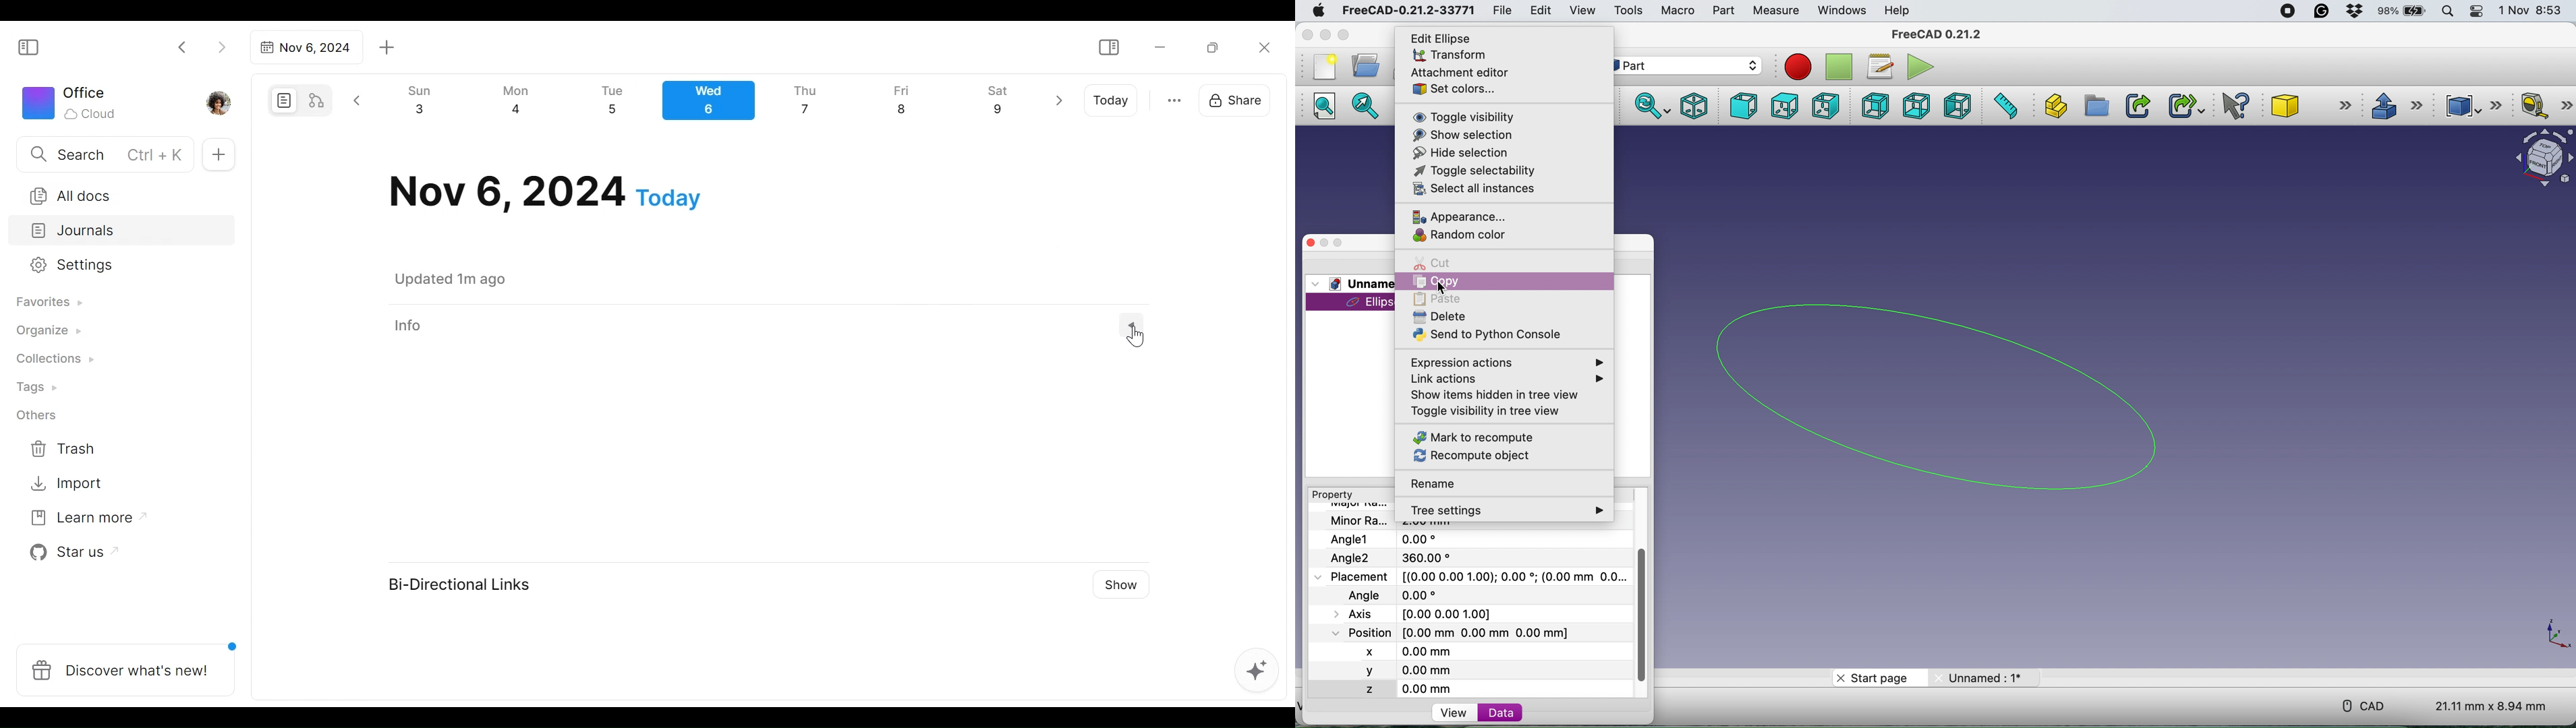 This screenshot has width=2576, height=728. Describe the element at coordinates (1391, 670) in the screenshot. I see `y` at that location.